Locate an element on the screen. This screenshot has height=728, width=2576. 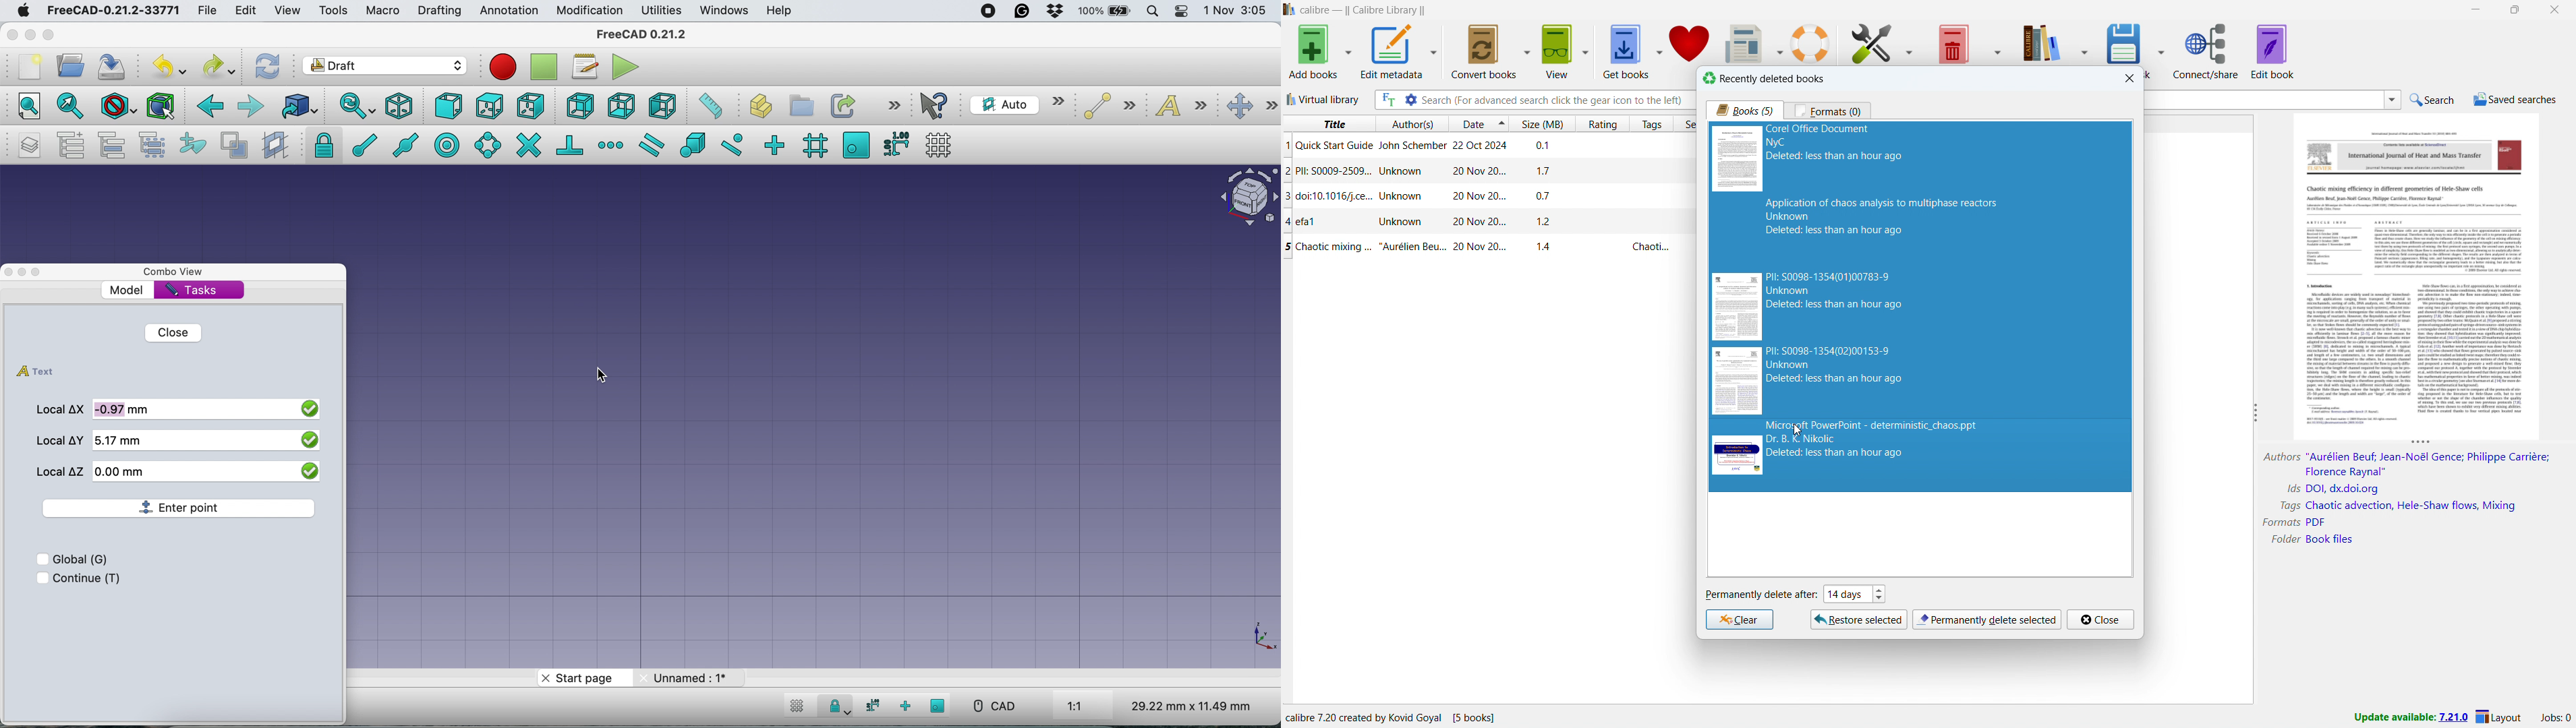
snap lock is located at coordinates (835, 706).